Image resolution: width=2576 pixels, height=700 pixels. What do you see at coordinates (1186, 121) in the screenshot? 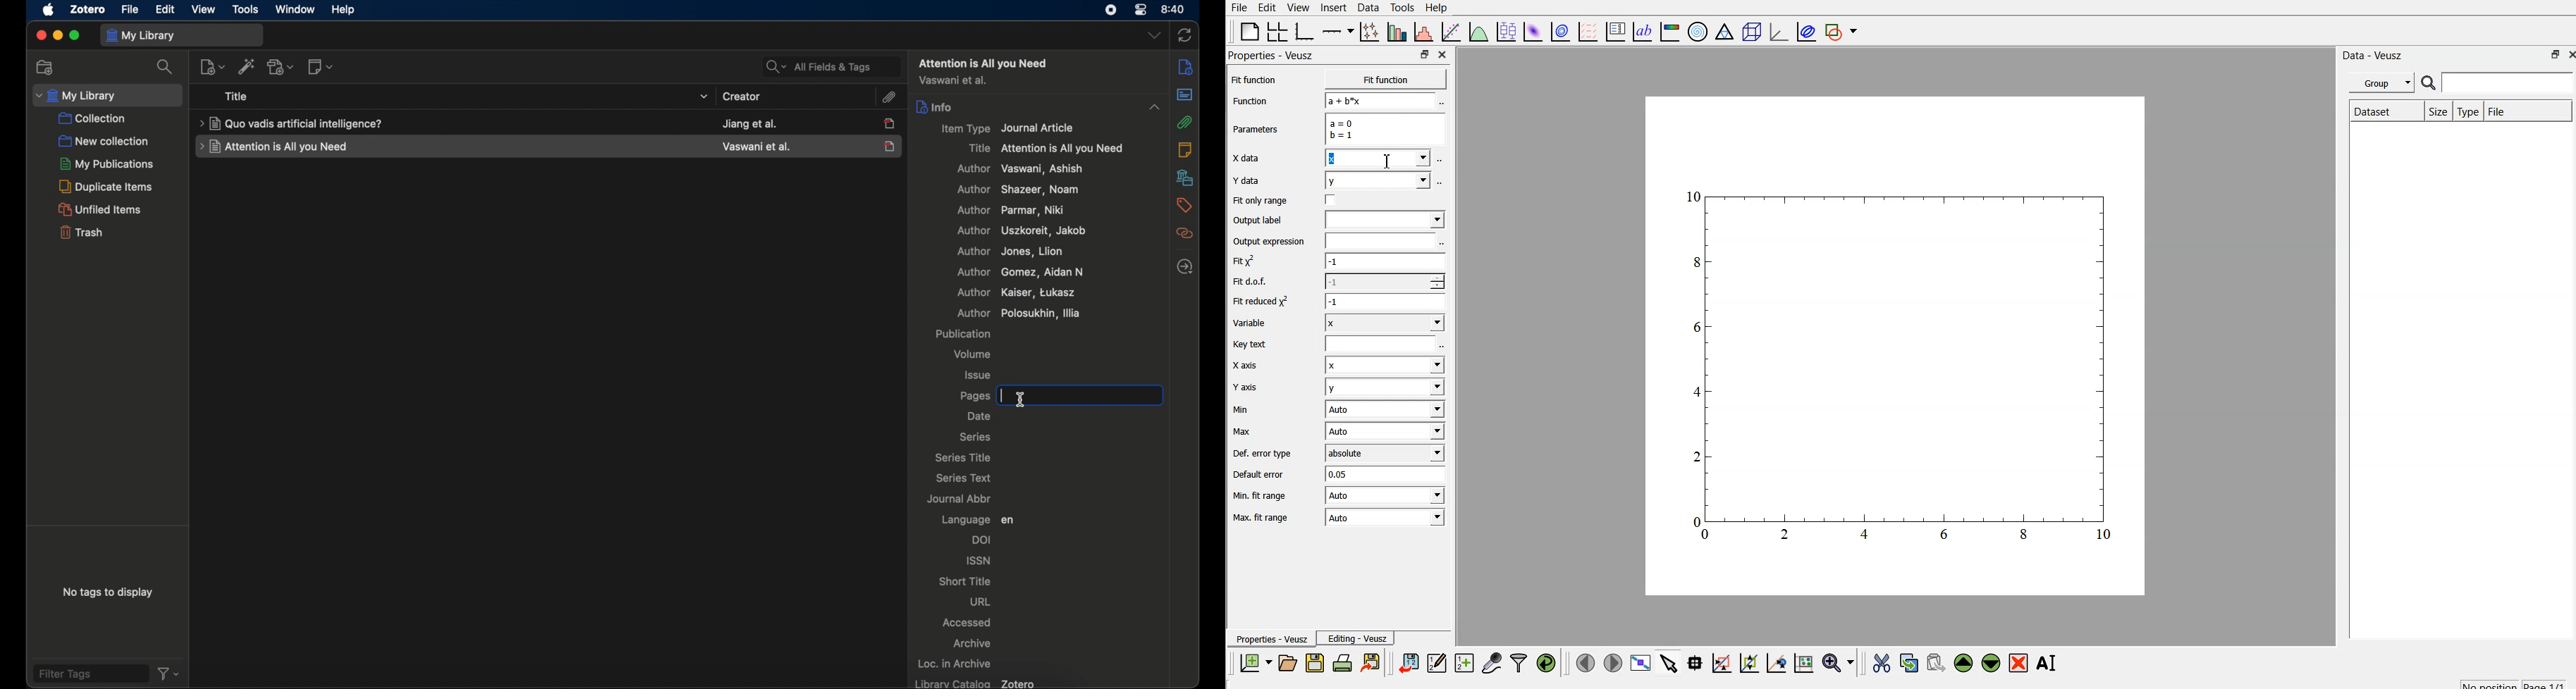
I see `attachment` at bounding box center [1186, 121].